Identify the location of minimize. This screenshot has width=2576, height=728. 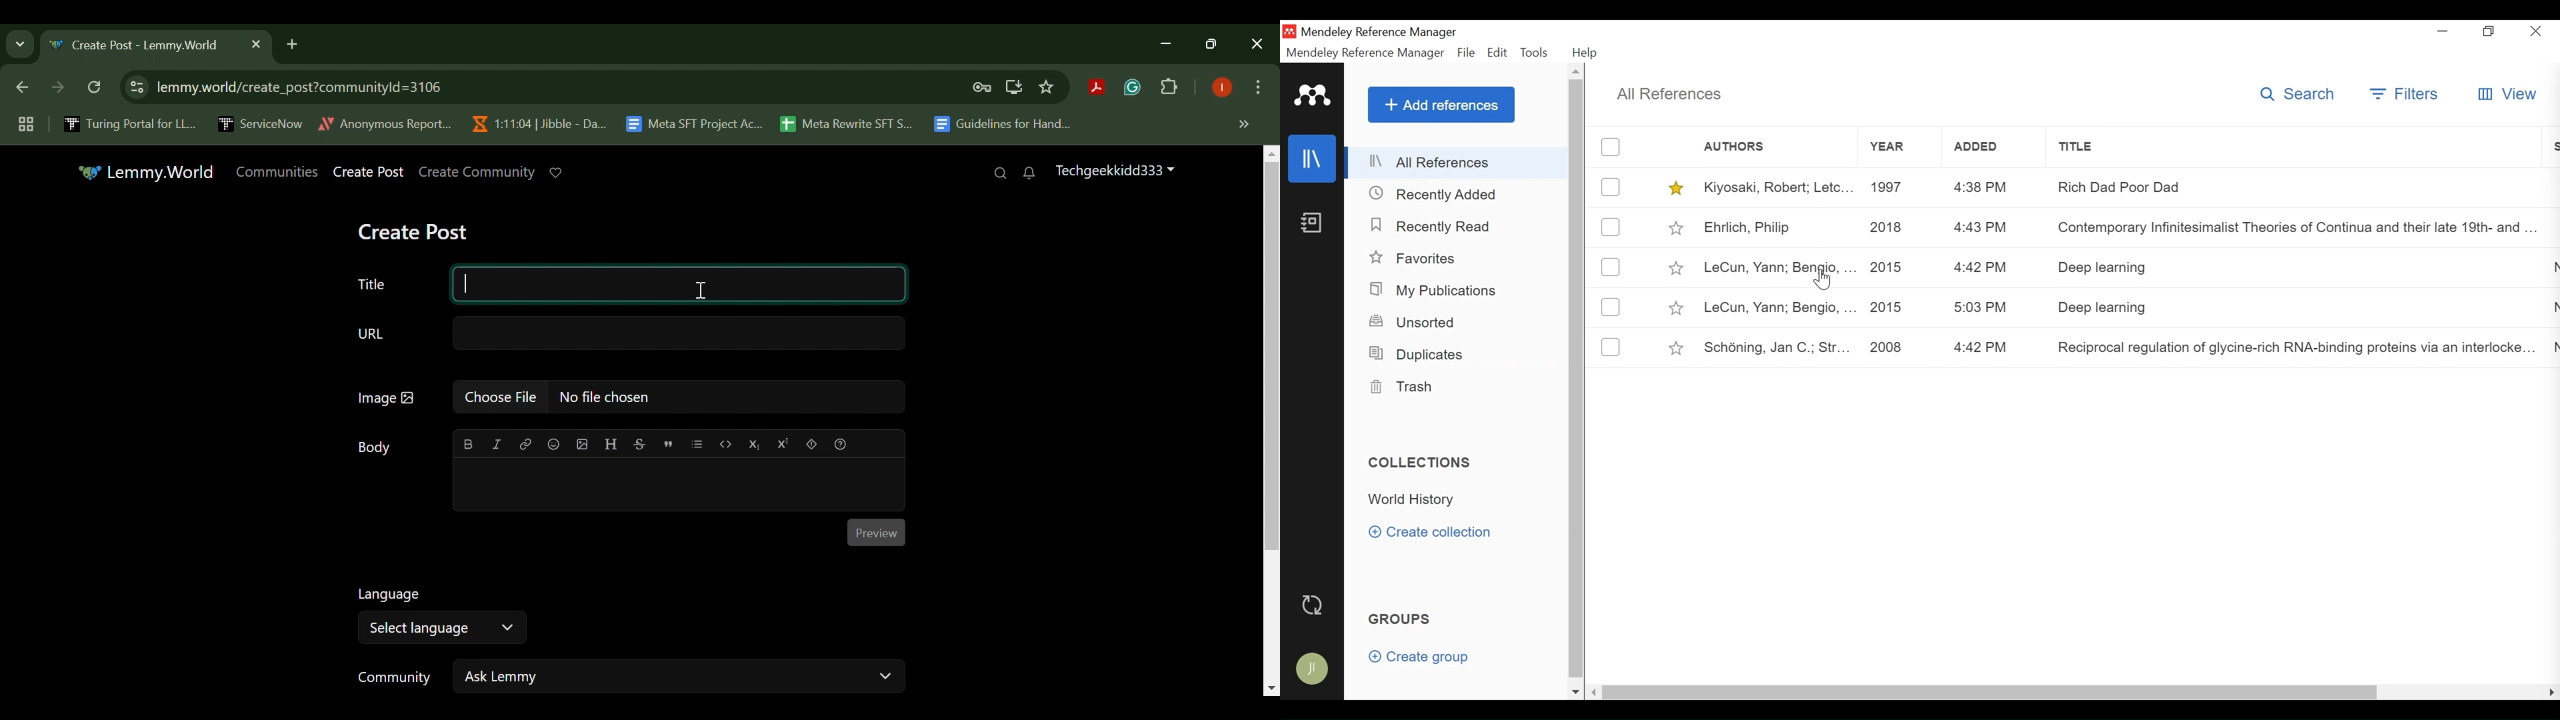
(2443, 31).